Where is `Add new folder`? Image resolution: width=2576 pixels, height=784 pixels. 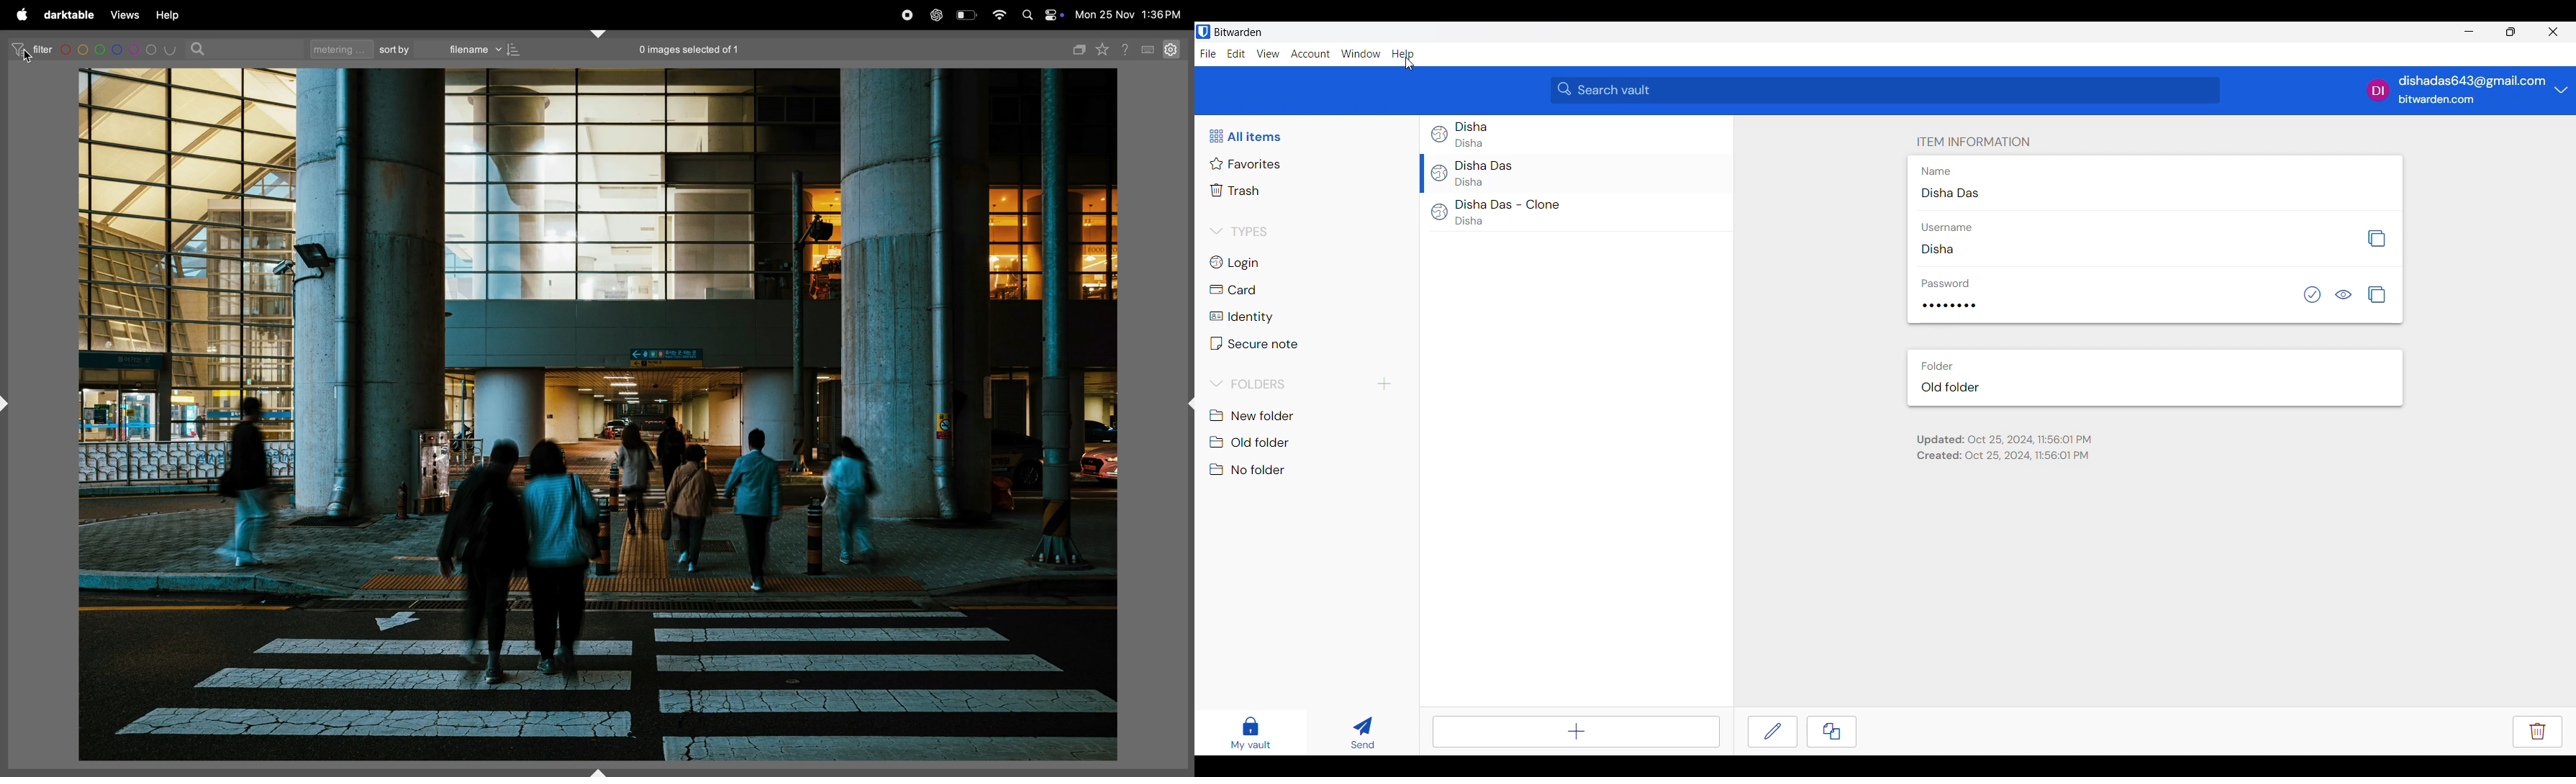 Add new folder is located at coordinates (1384, 384).